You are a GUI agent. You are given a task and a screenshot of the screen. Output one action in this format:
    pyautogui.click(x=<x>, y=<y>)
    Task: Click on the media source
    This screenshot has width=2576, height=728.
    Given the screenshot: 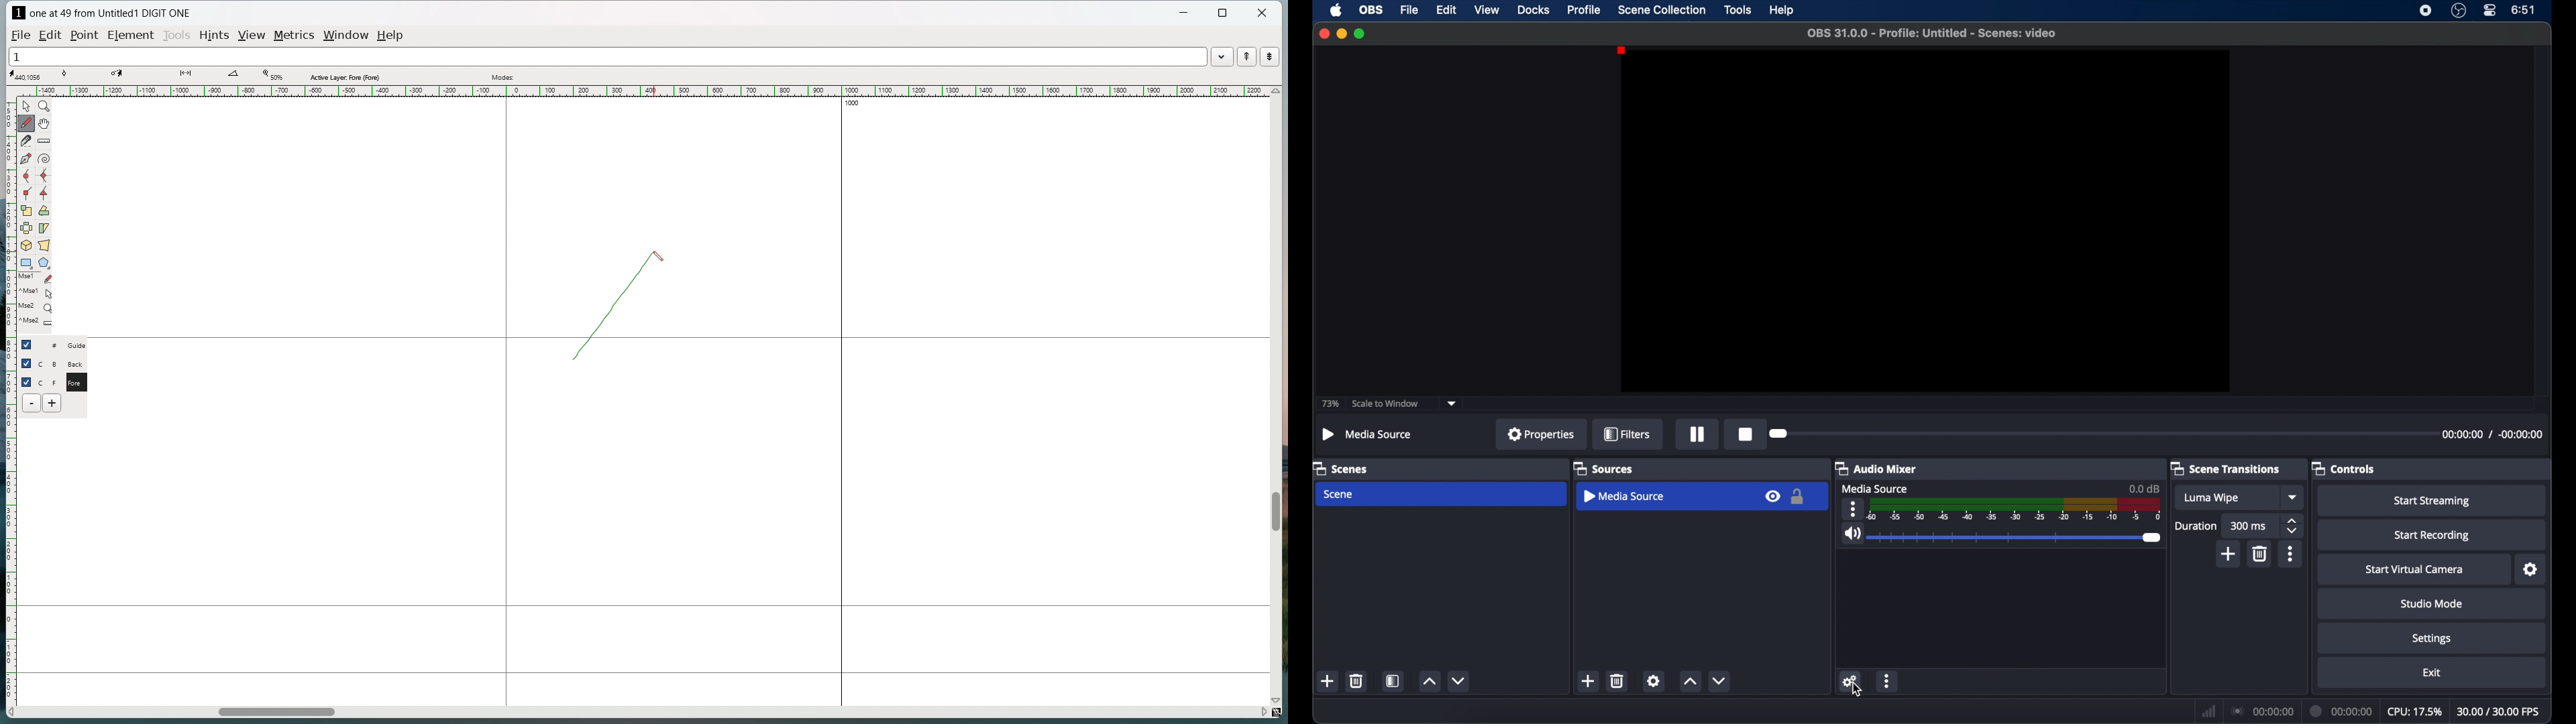 What is the action you would take?
    pyautogui.click(x=1626, y=496)
    